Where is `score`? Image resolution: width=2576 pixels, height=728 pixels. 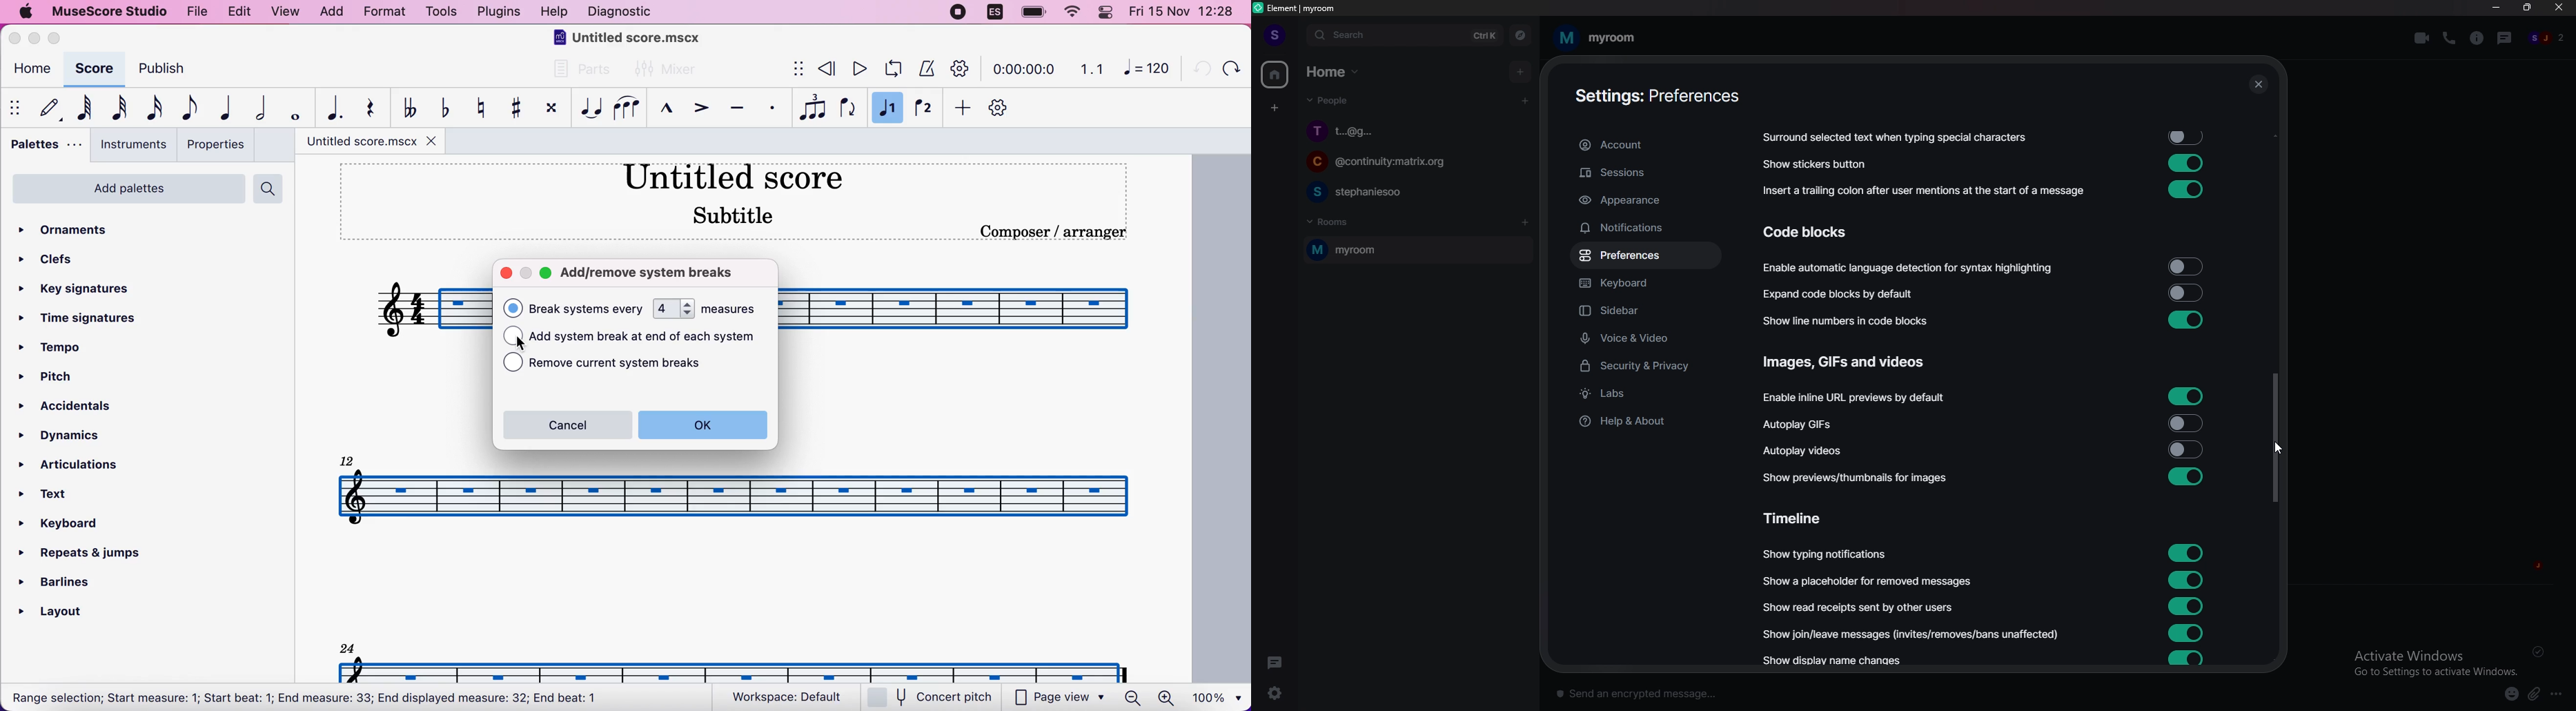 score is located at coordinates (735, 496).